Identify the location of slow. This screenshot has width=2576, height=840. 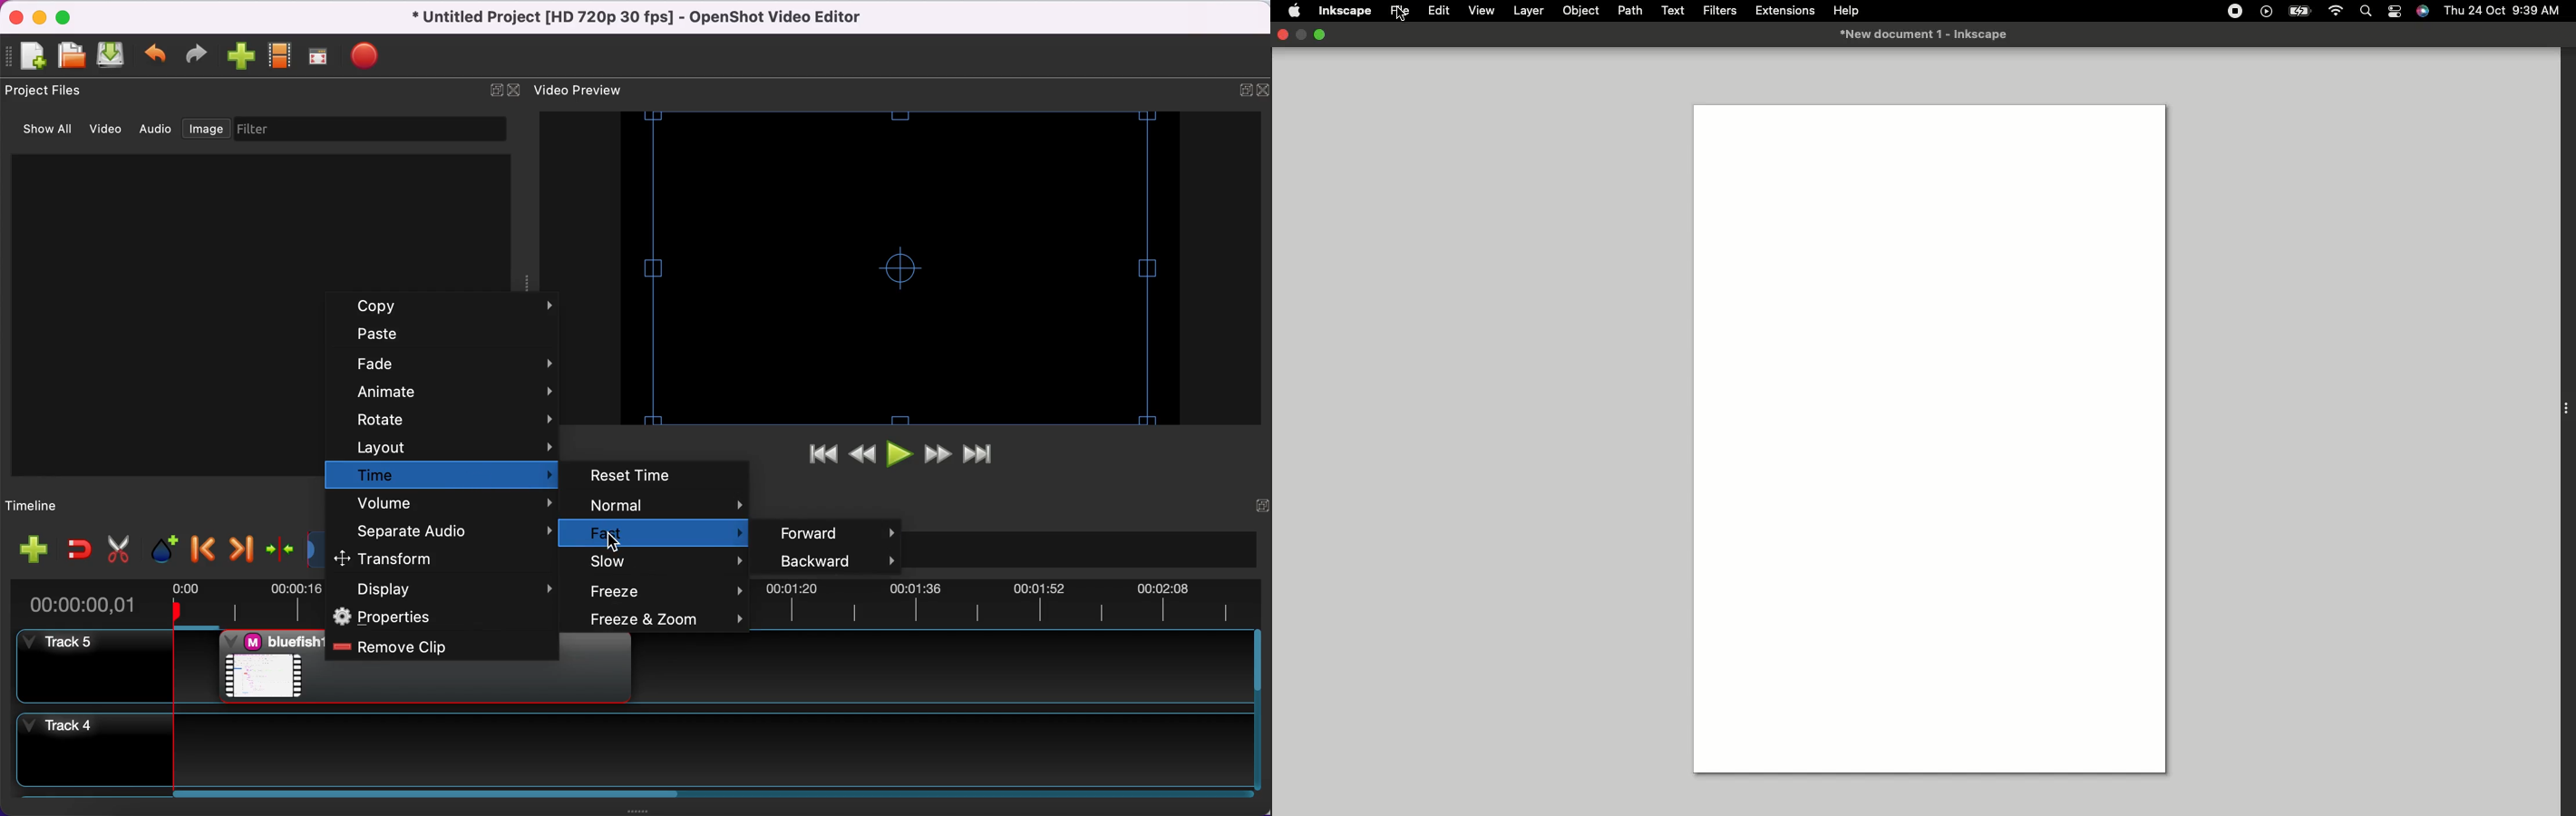
(667, 562).